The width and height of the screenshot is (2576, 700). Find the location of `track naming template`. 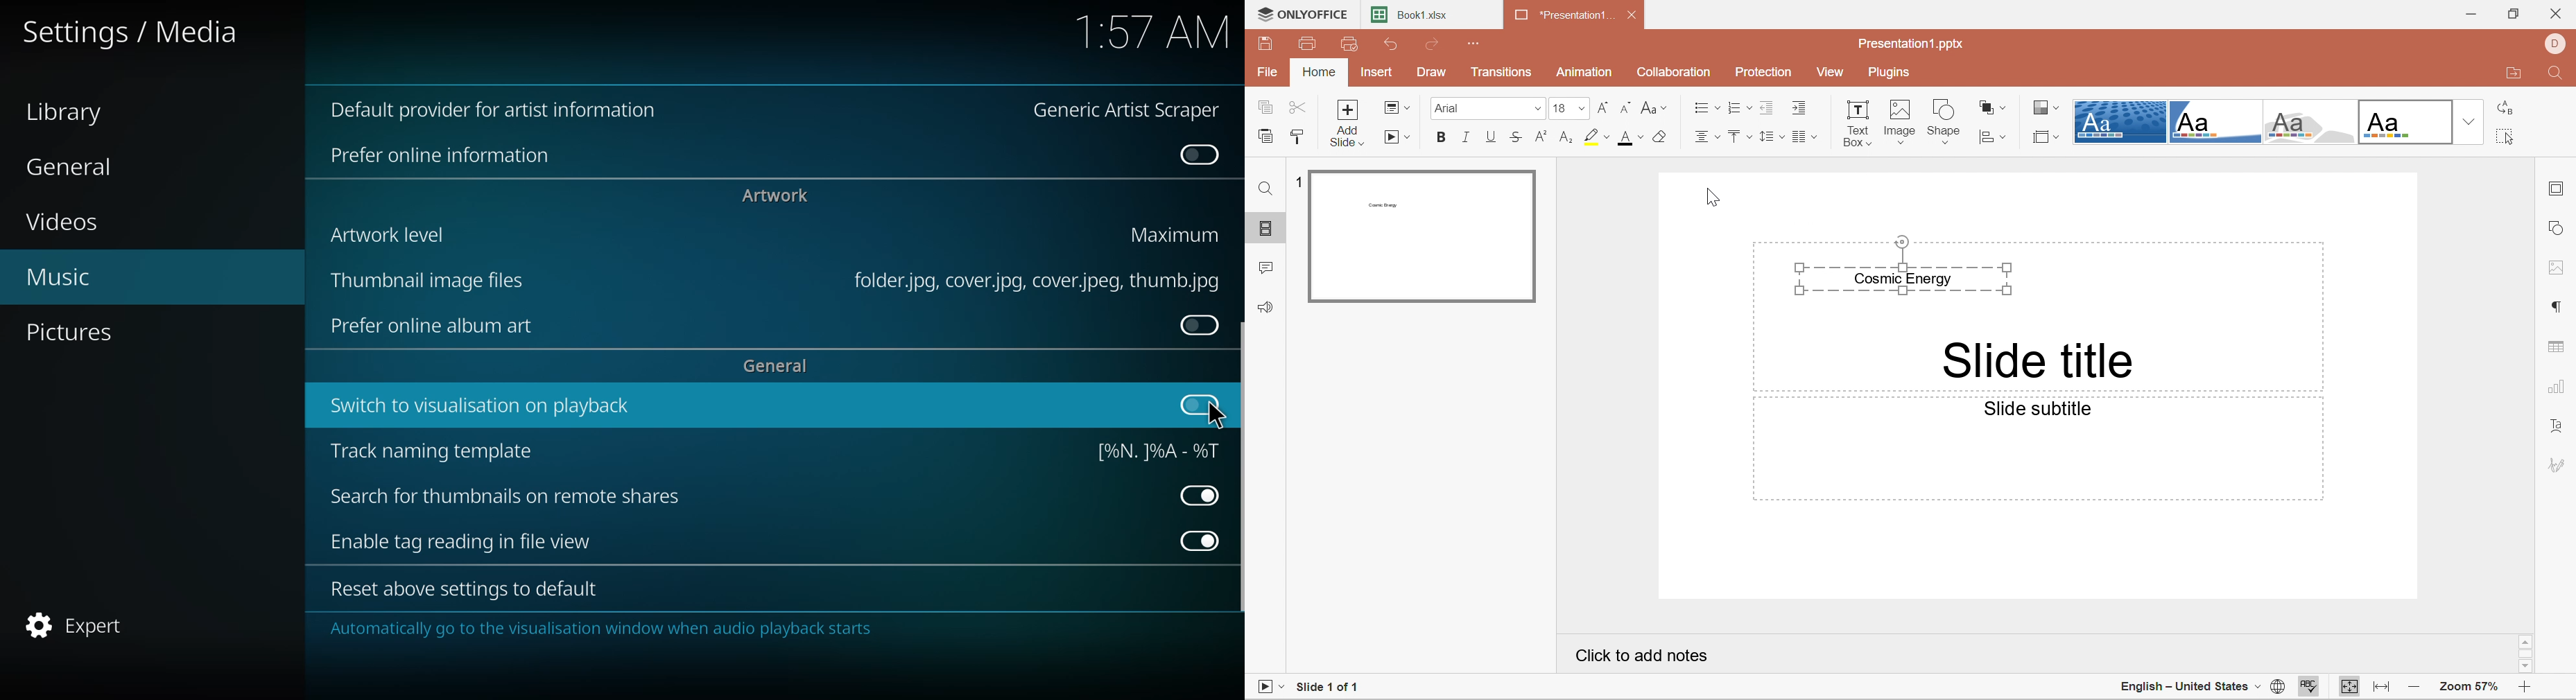

track naming template is located at coordinates (434, 452).